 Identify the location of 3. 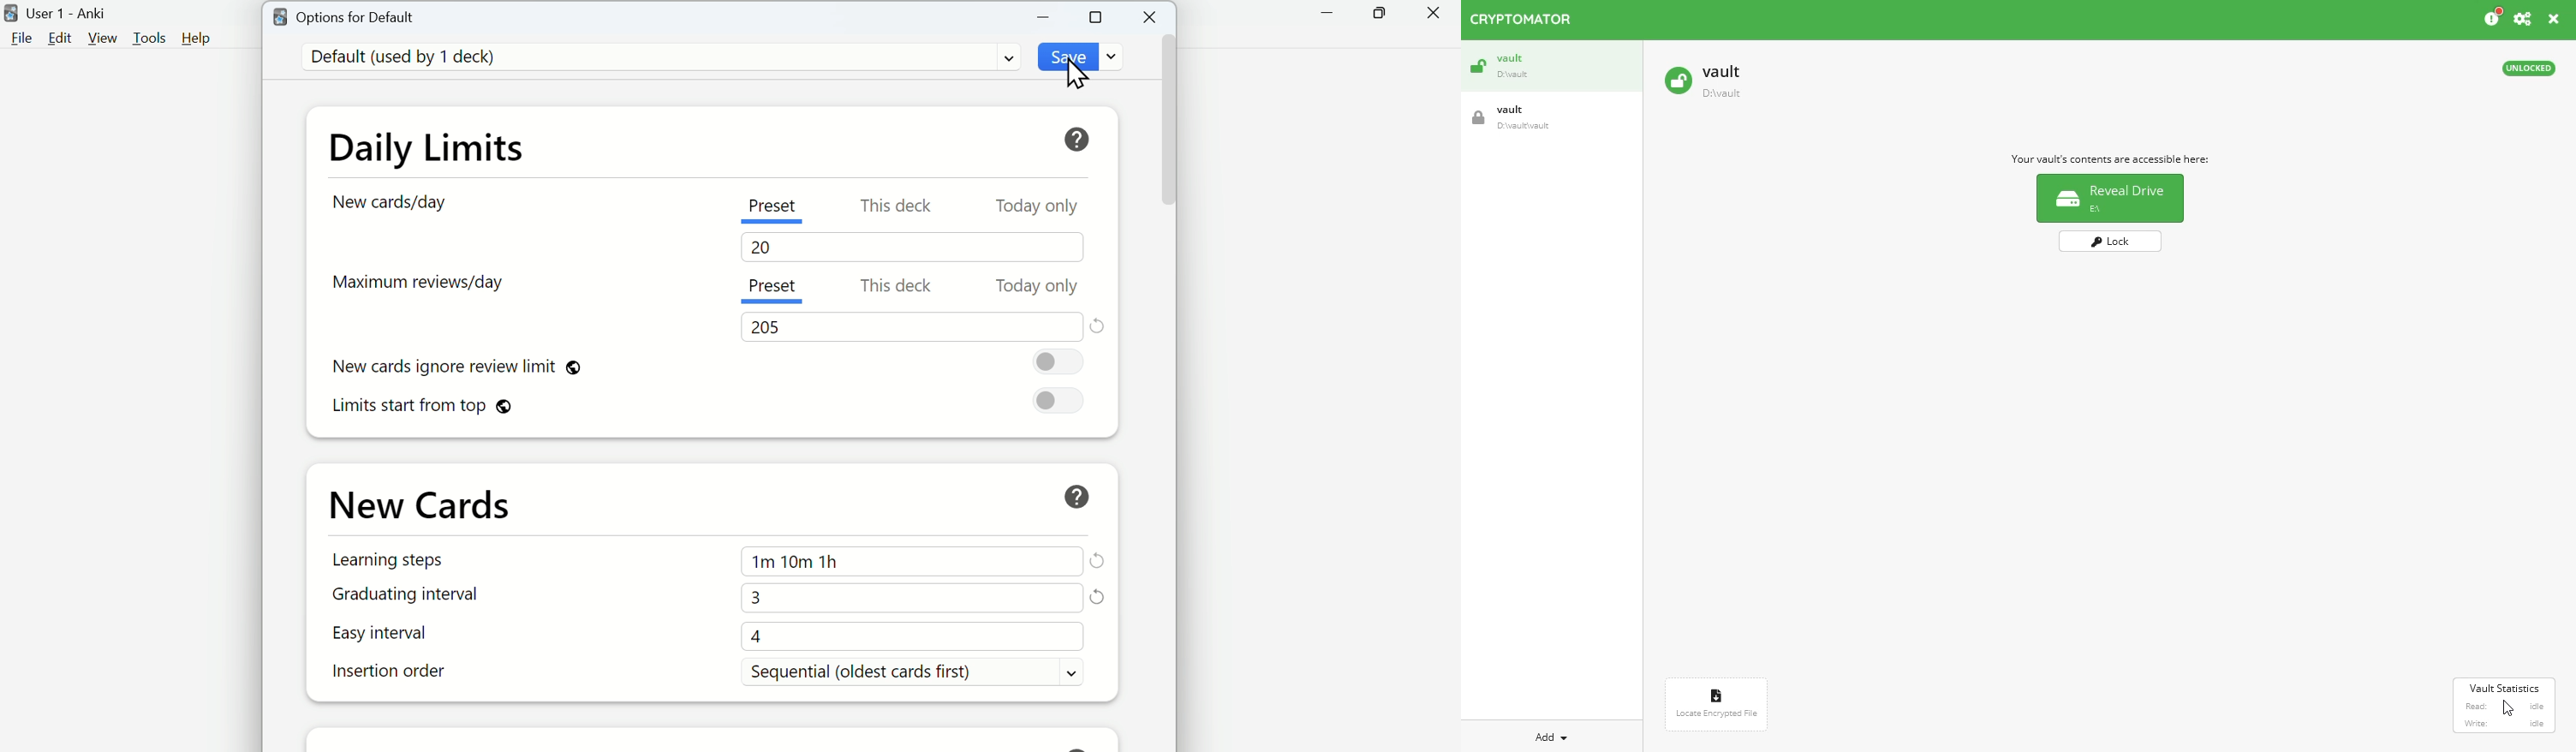
(903, 597).